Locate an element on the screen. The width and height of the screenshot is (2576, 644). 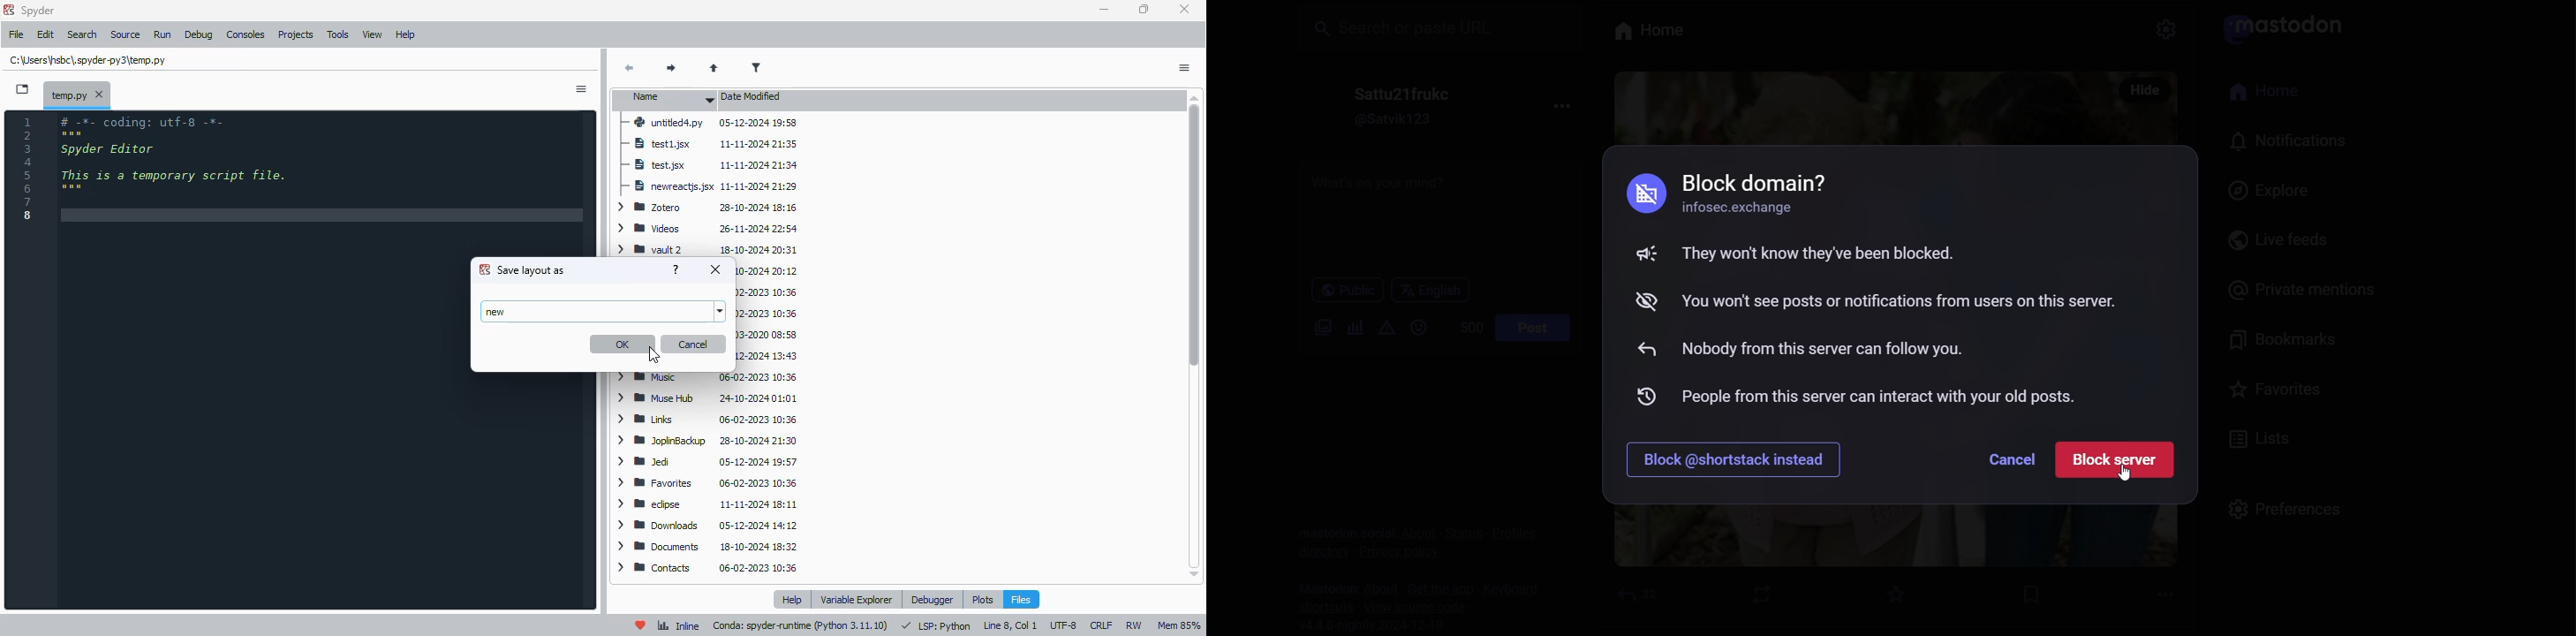
browse is located at coordinates (721, 312).